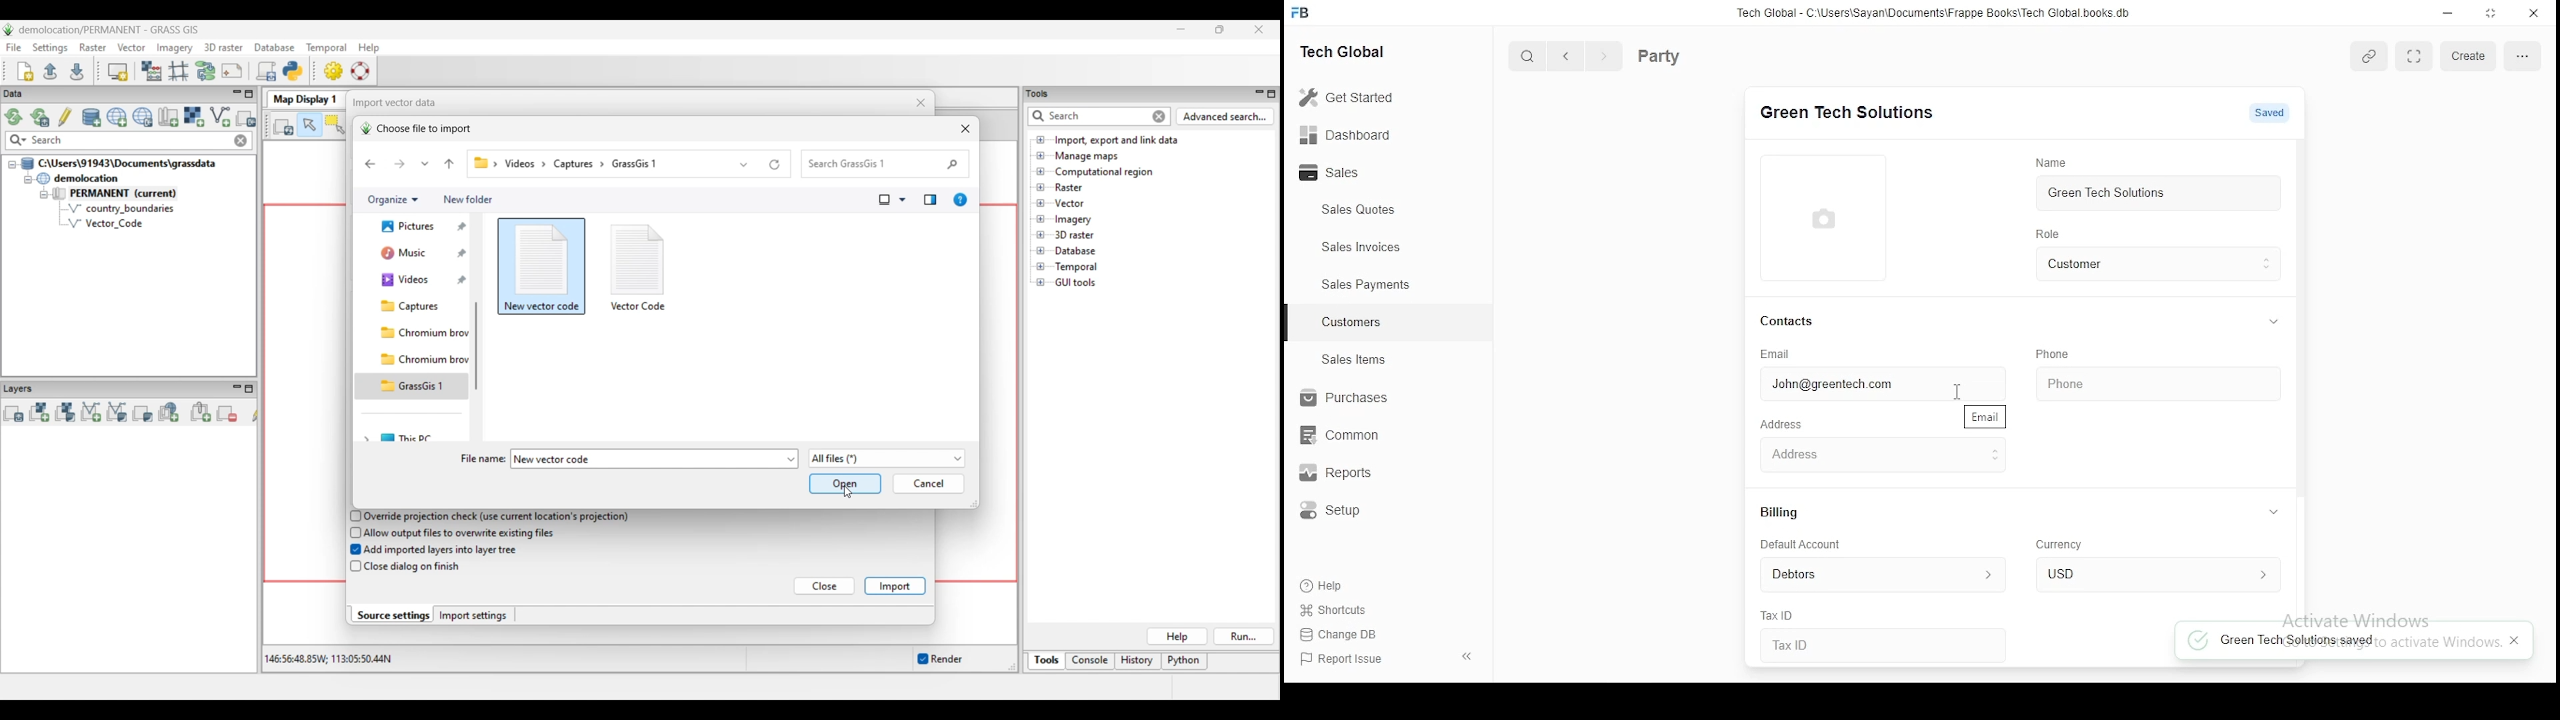 The image size is (2576, 728). What do you see at coordinates (1601, 56) in the screenshot?
I see `next` at bounding box center [1601, 56].